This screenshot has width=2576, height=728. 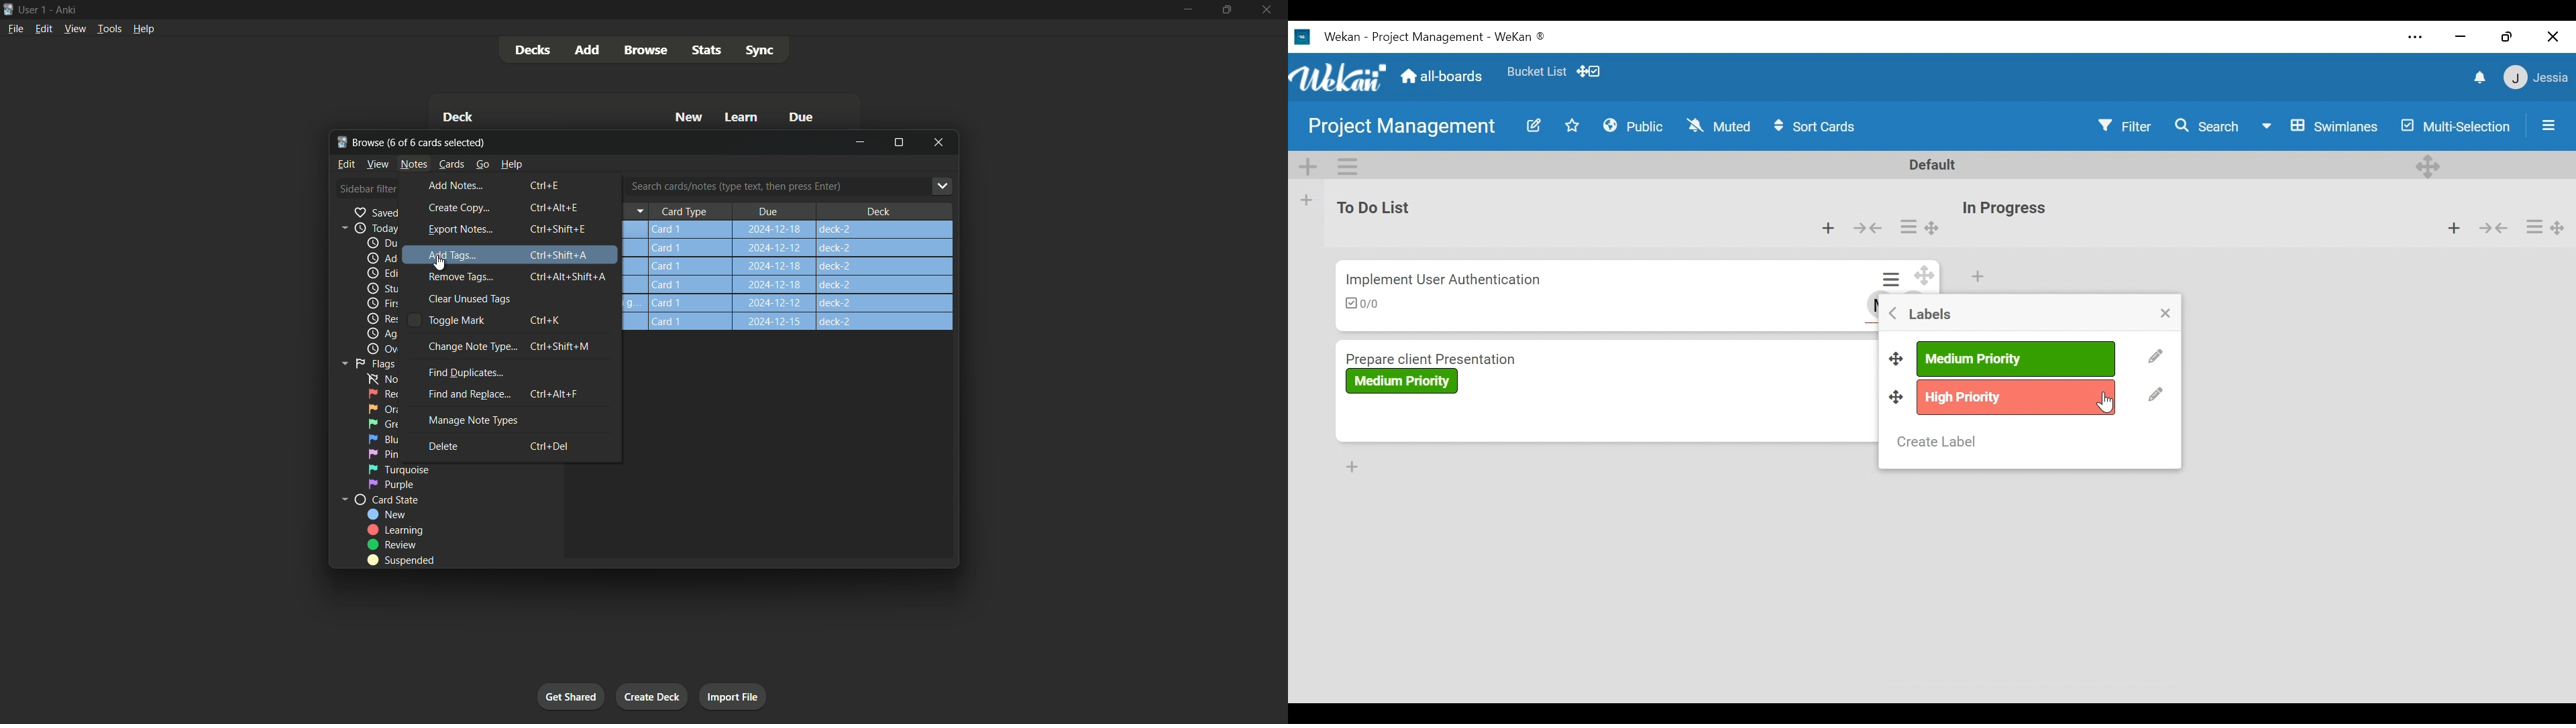 What do you see at coordinates (460, 117) in the screenshot?
I see `Deck` at bounding box center [460, 117].